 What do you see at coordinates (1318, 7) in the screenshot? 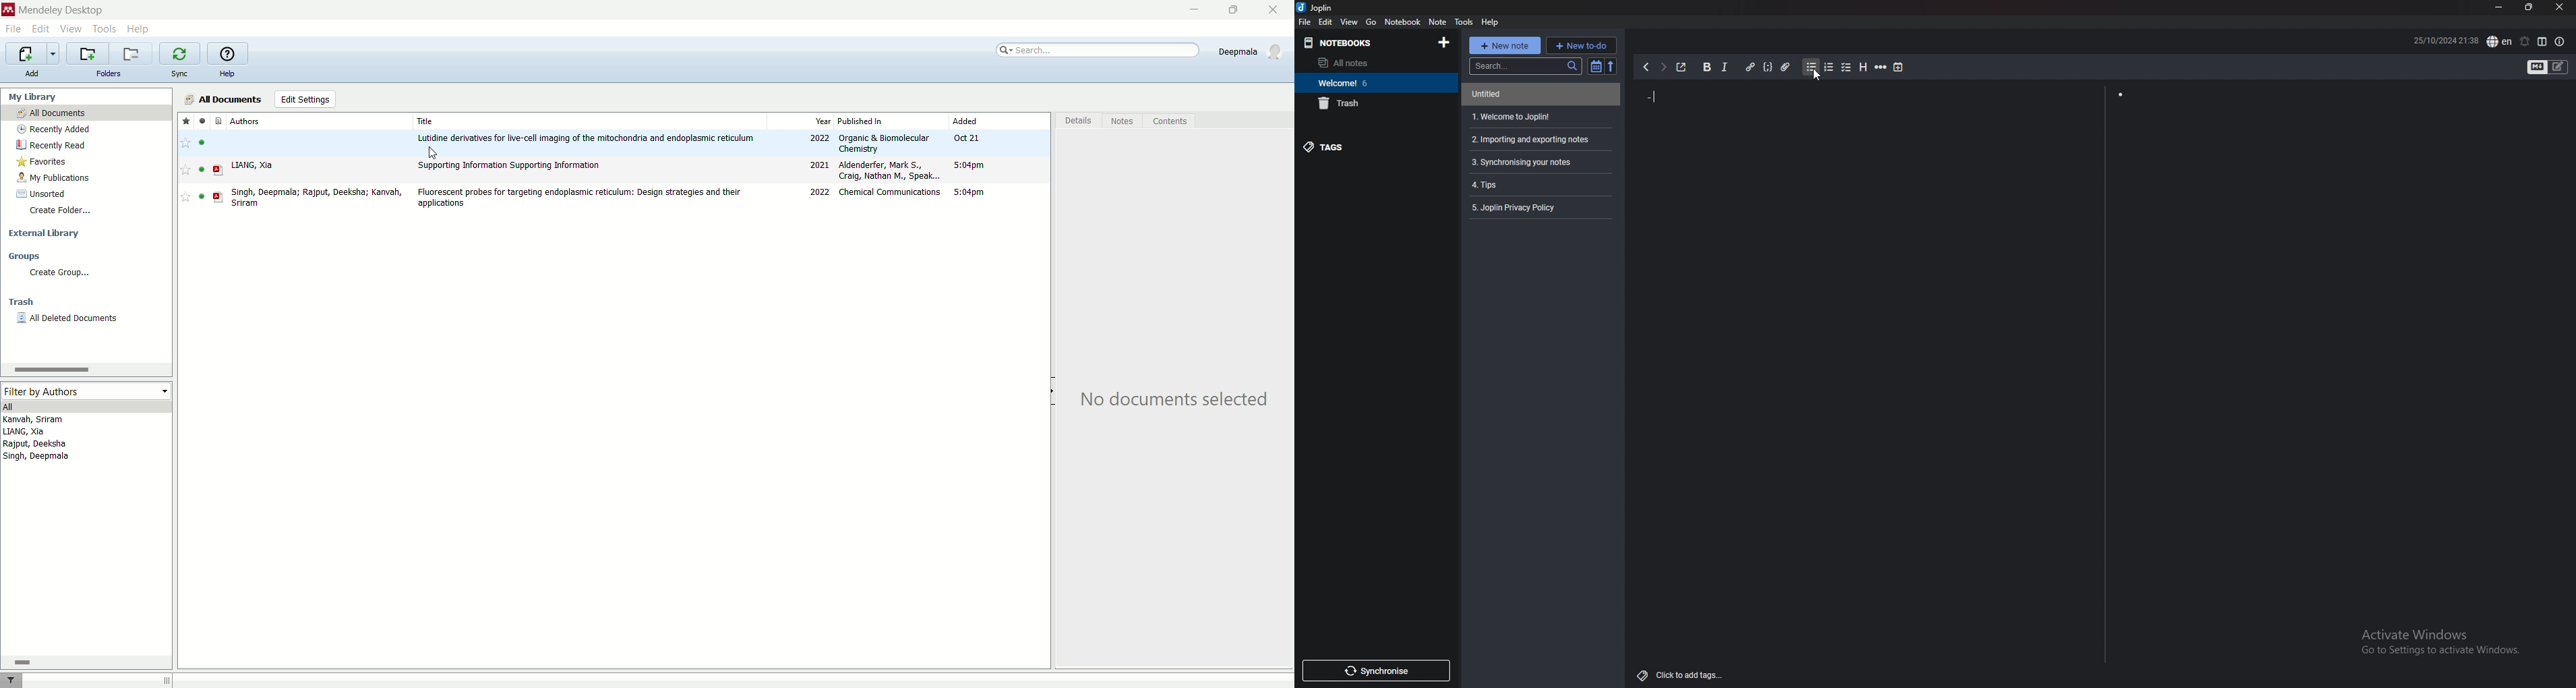
I see `Joplin` at bounding box center [1318, 7].